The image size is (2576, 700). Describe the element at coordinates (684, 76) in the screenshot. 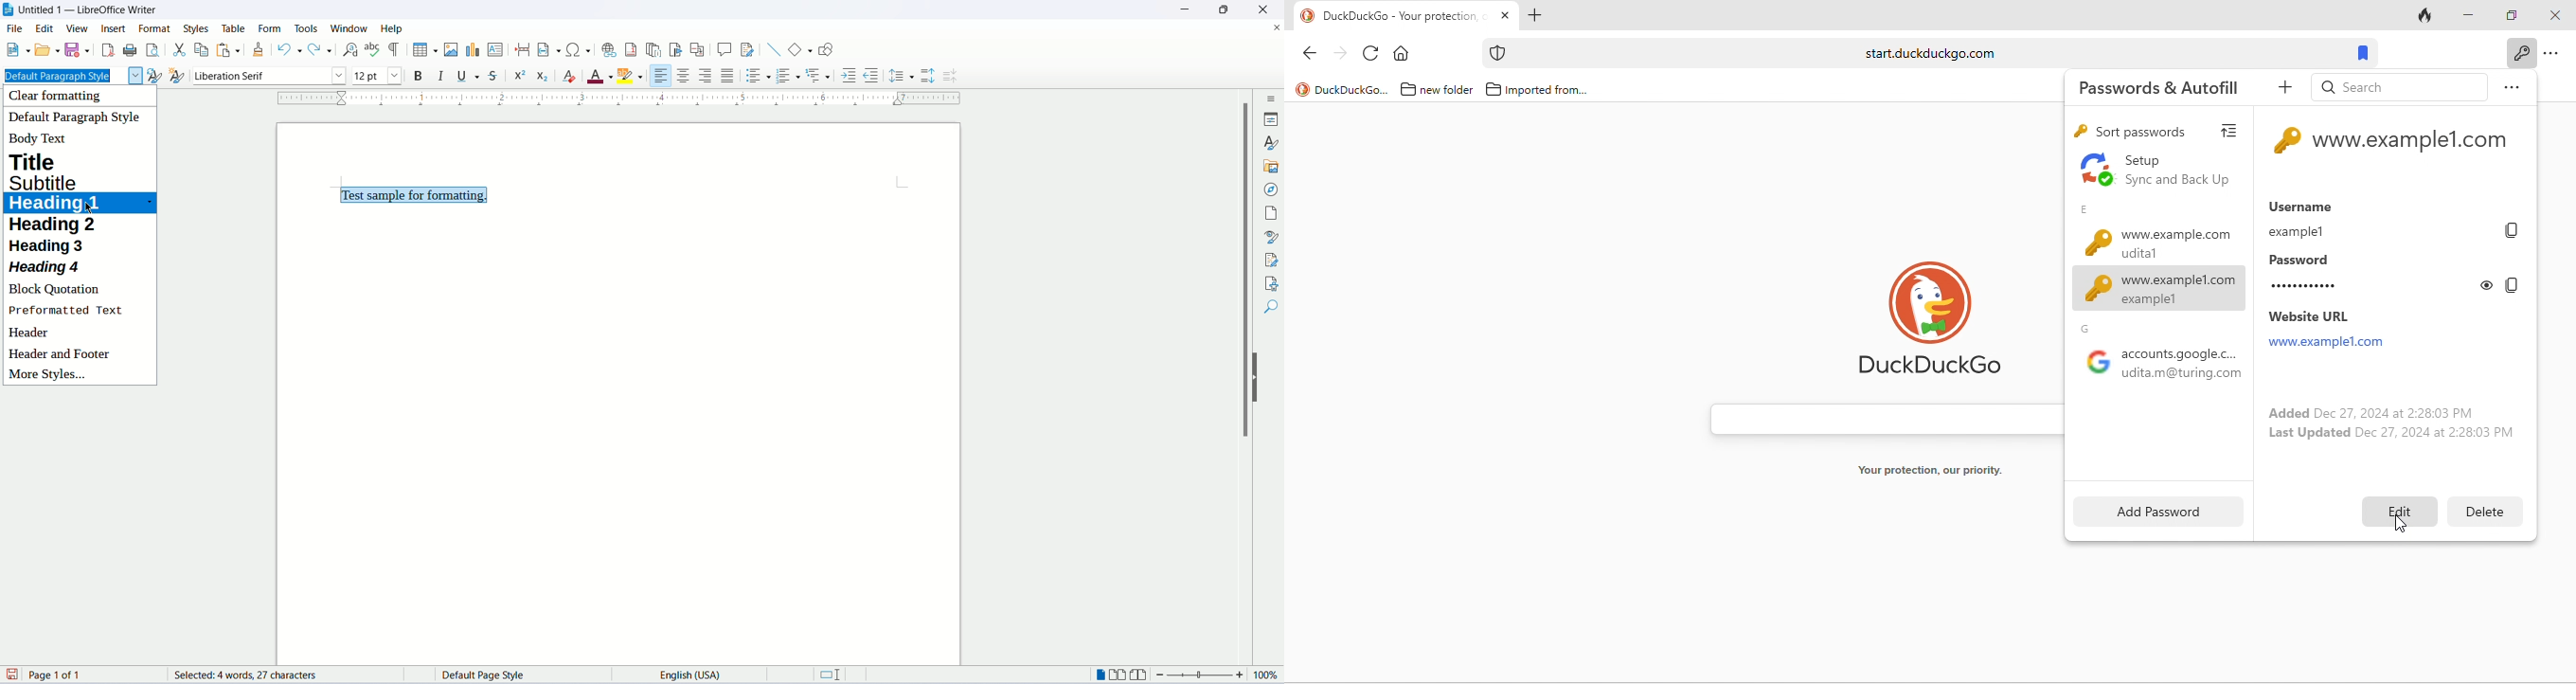

I see `align center` at that location.